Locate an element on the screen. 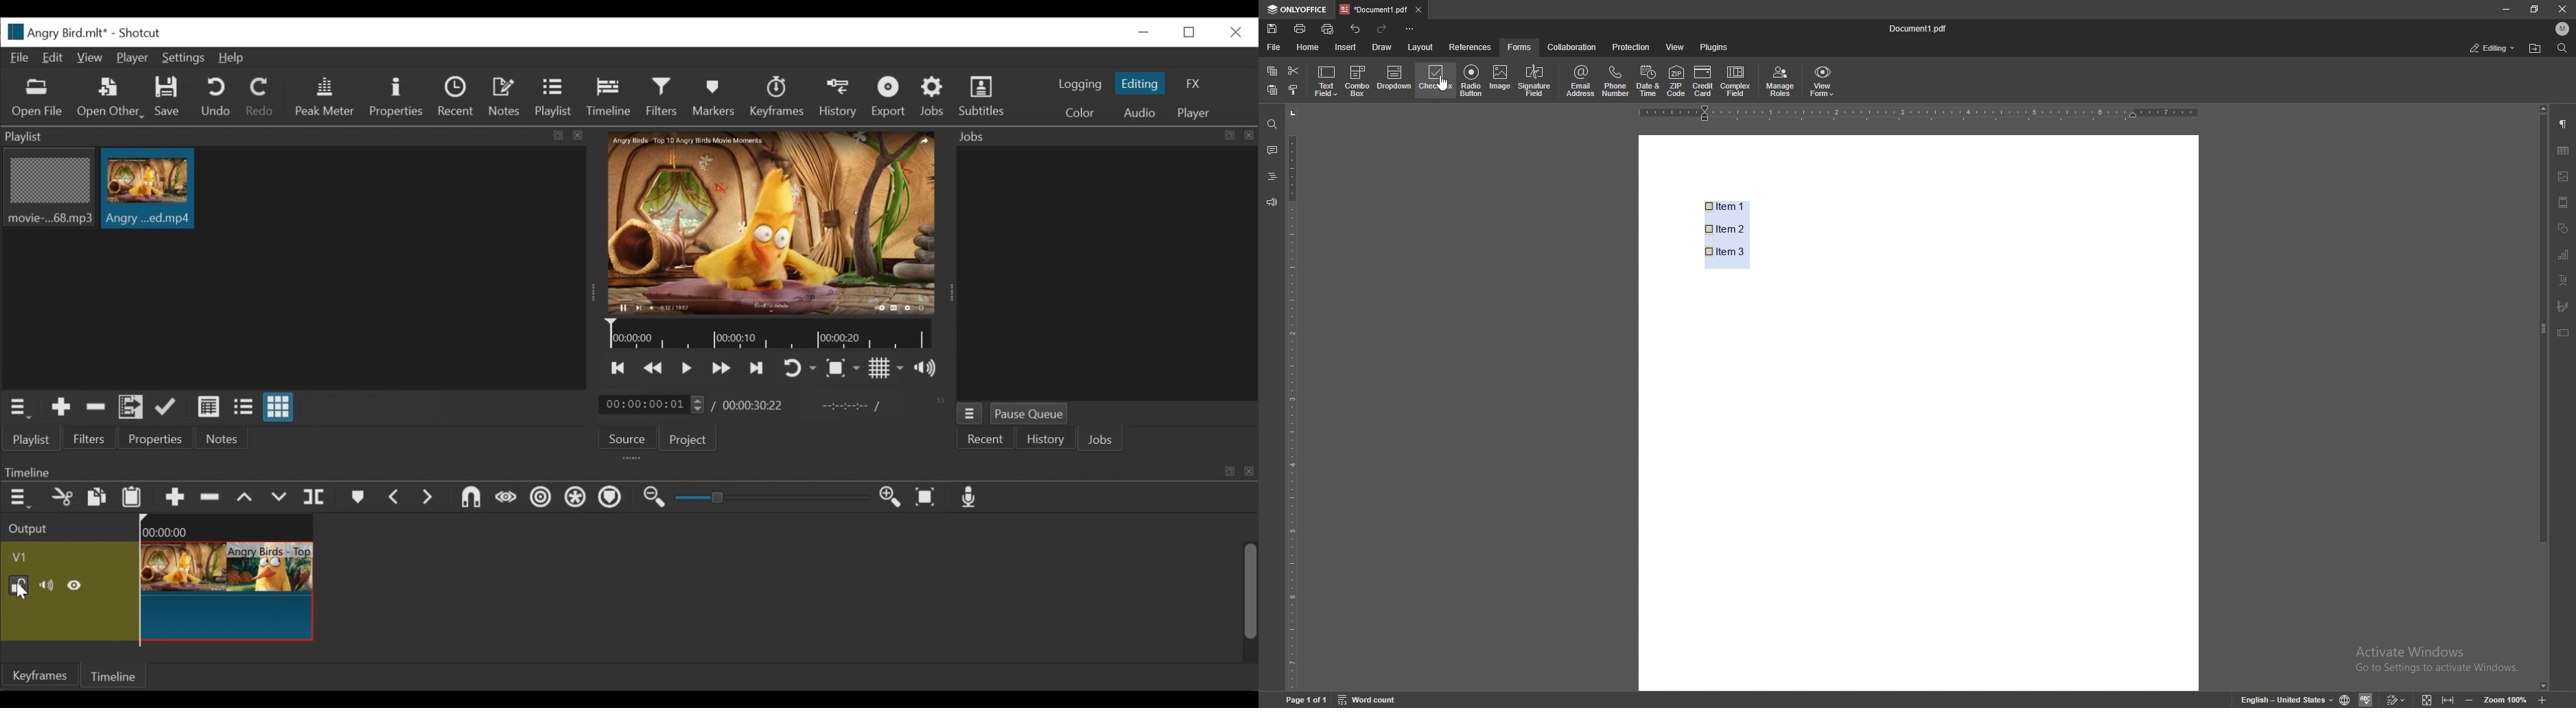 Image resolution: width=2576 pixels, height=728 pixels. Timeline is located at coordinates (115, 675).